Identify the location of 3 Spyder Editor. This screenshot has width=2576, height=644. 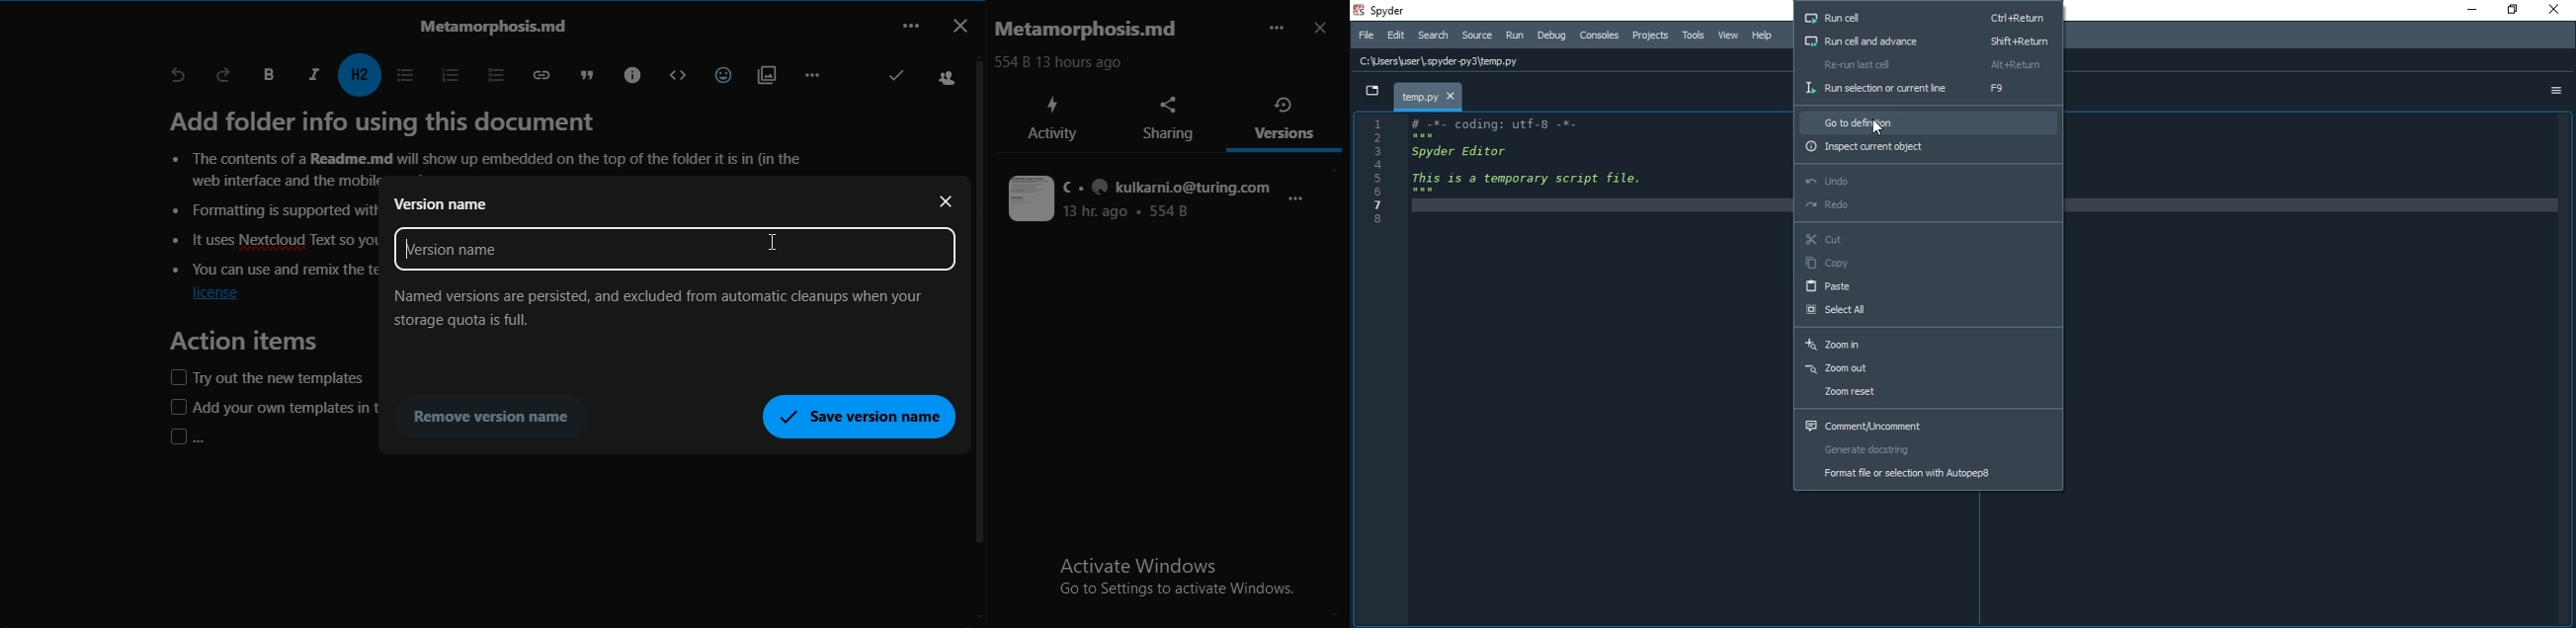
(1457, 151).